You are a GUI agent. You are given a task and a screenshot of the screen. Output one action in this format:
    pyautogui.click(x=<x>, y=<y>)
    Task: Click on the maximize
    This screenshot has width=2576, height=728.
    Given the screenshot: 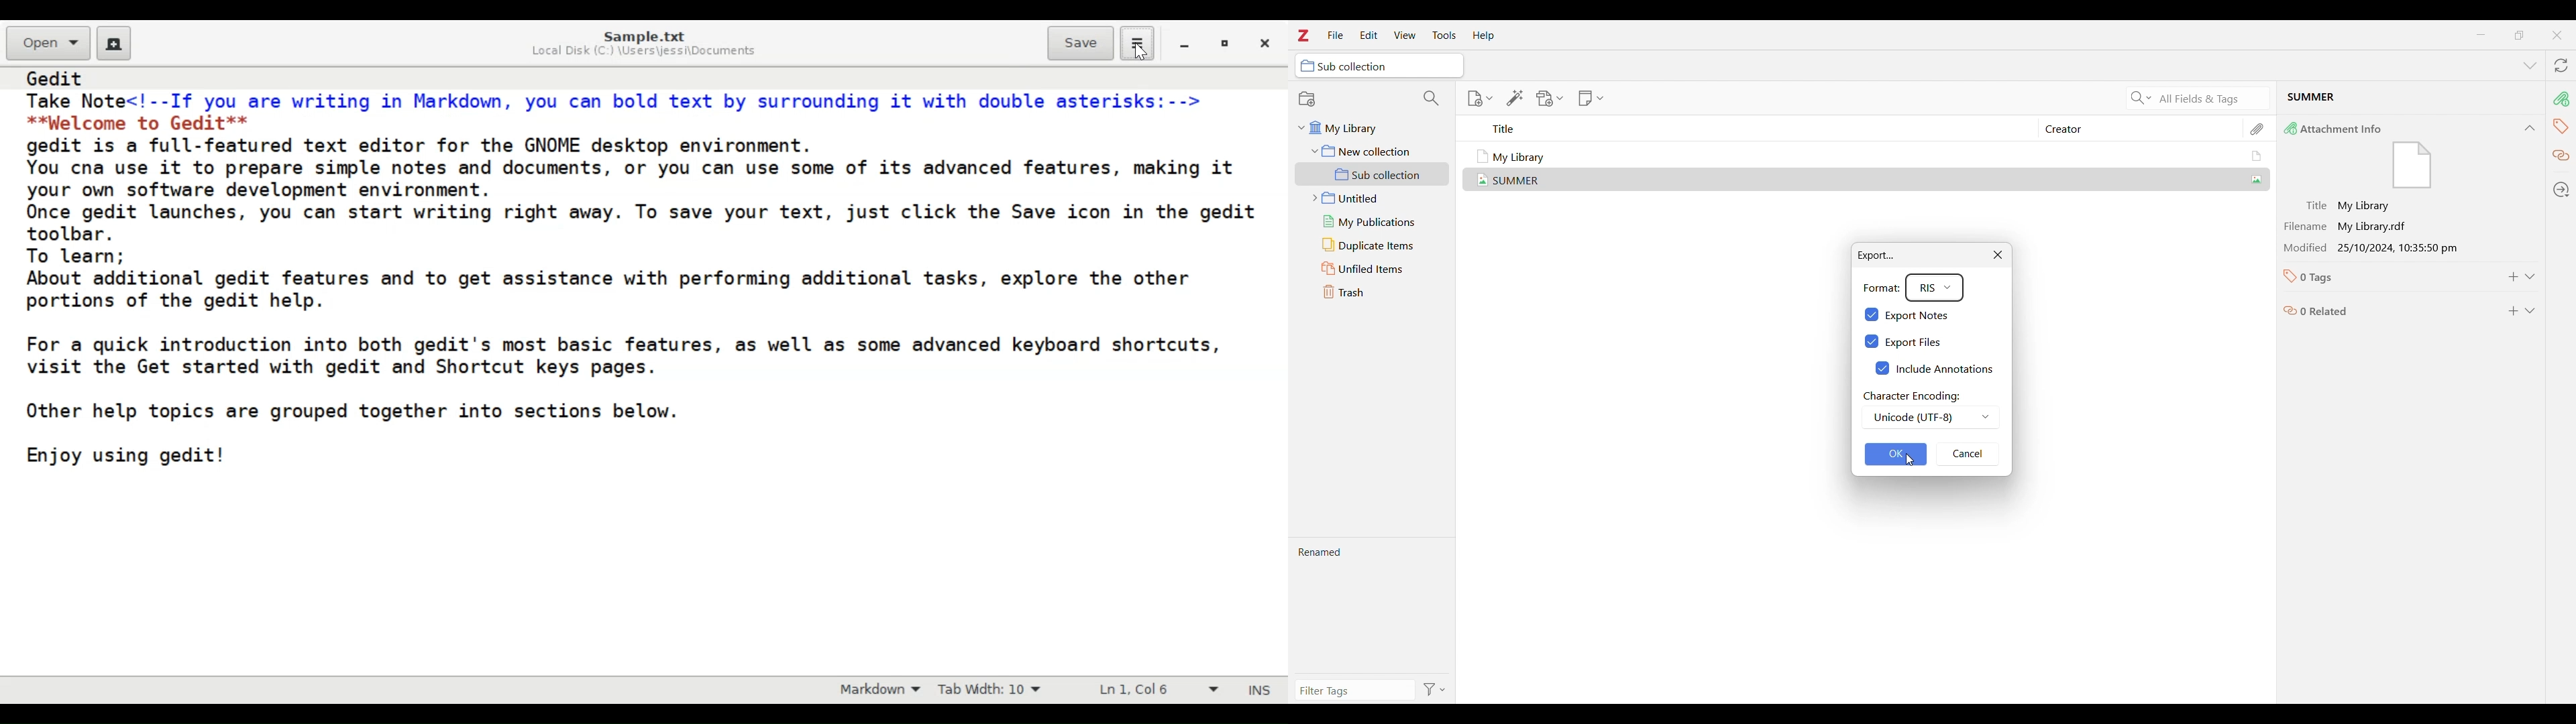 What is the action you would take?
    pyautogui.click(x=2519, y=35)
    